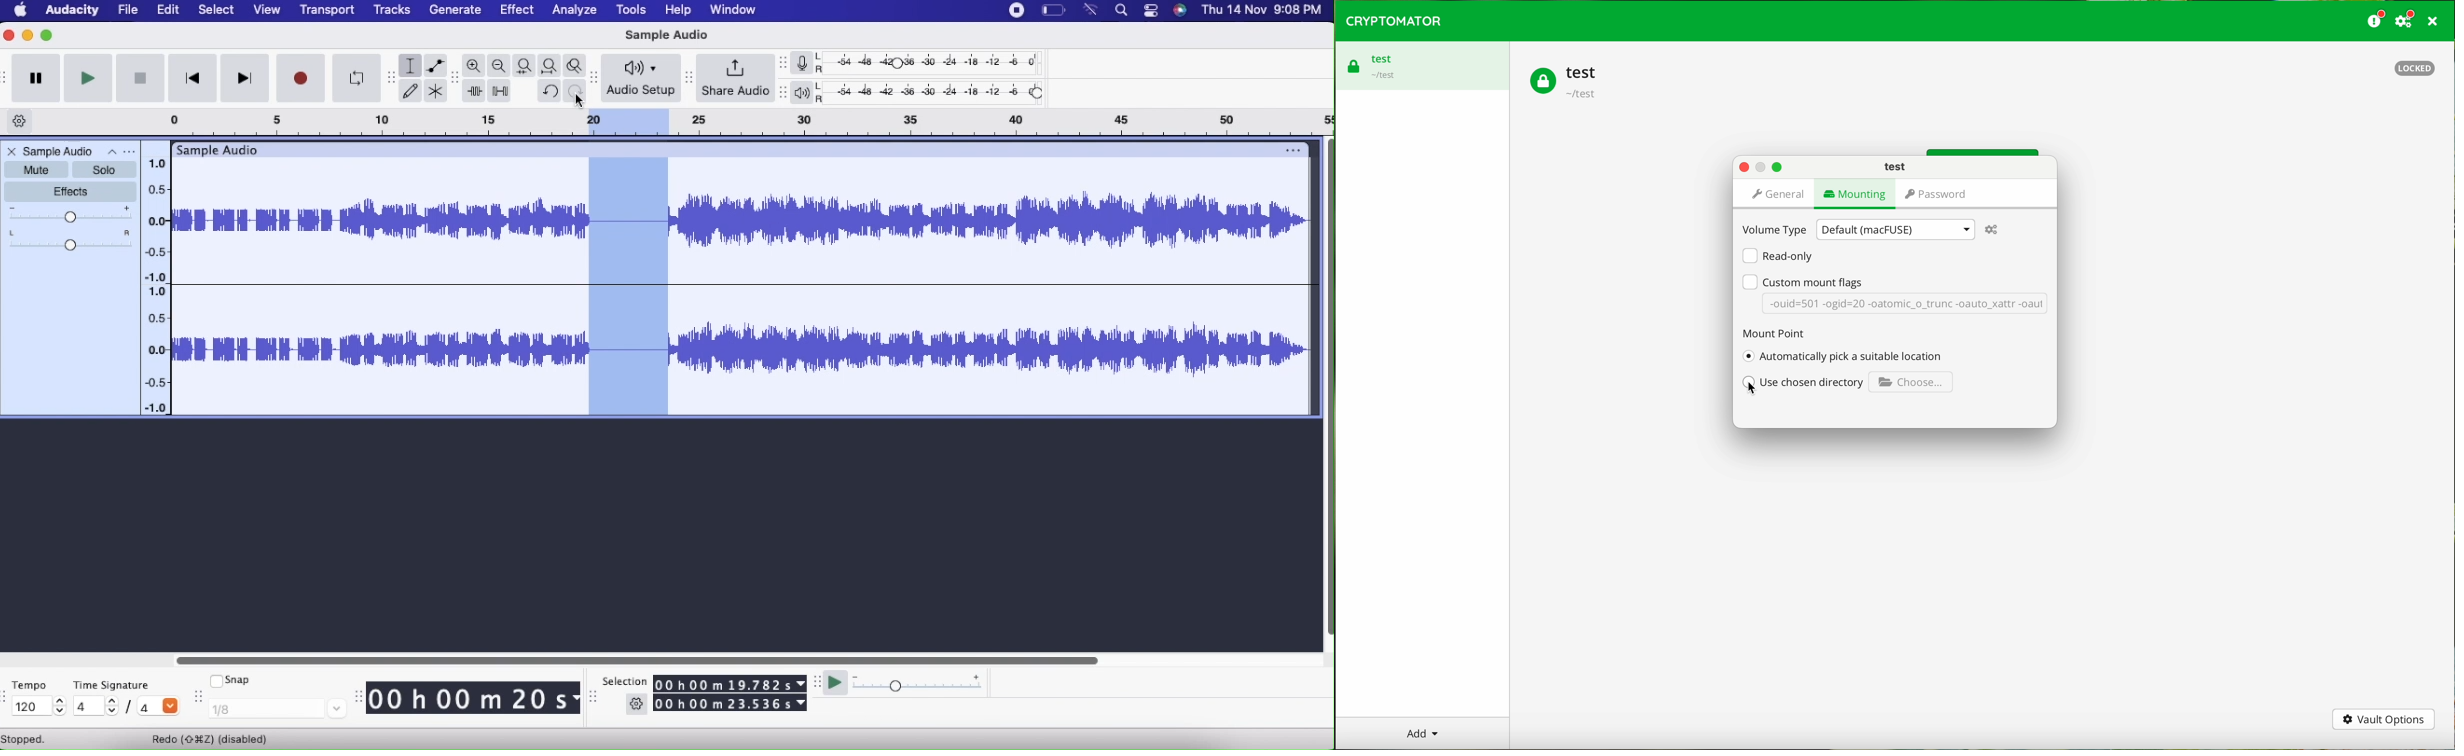  I want to click on 00 h 00 m 19.782s, so click(731, 684).